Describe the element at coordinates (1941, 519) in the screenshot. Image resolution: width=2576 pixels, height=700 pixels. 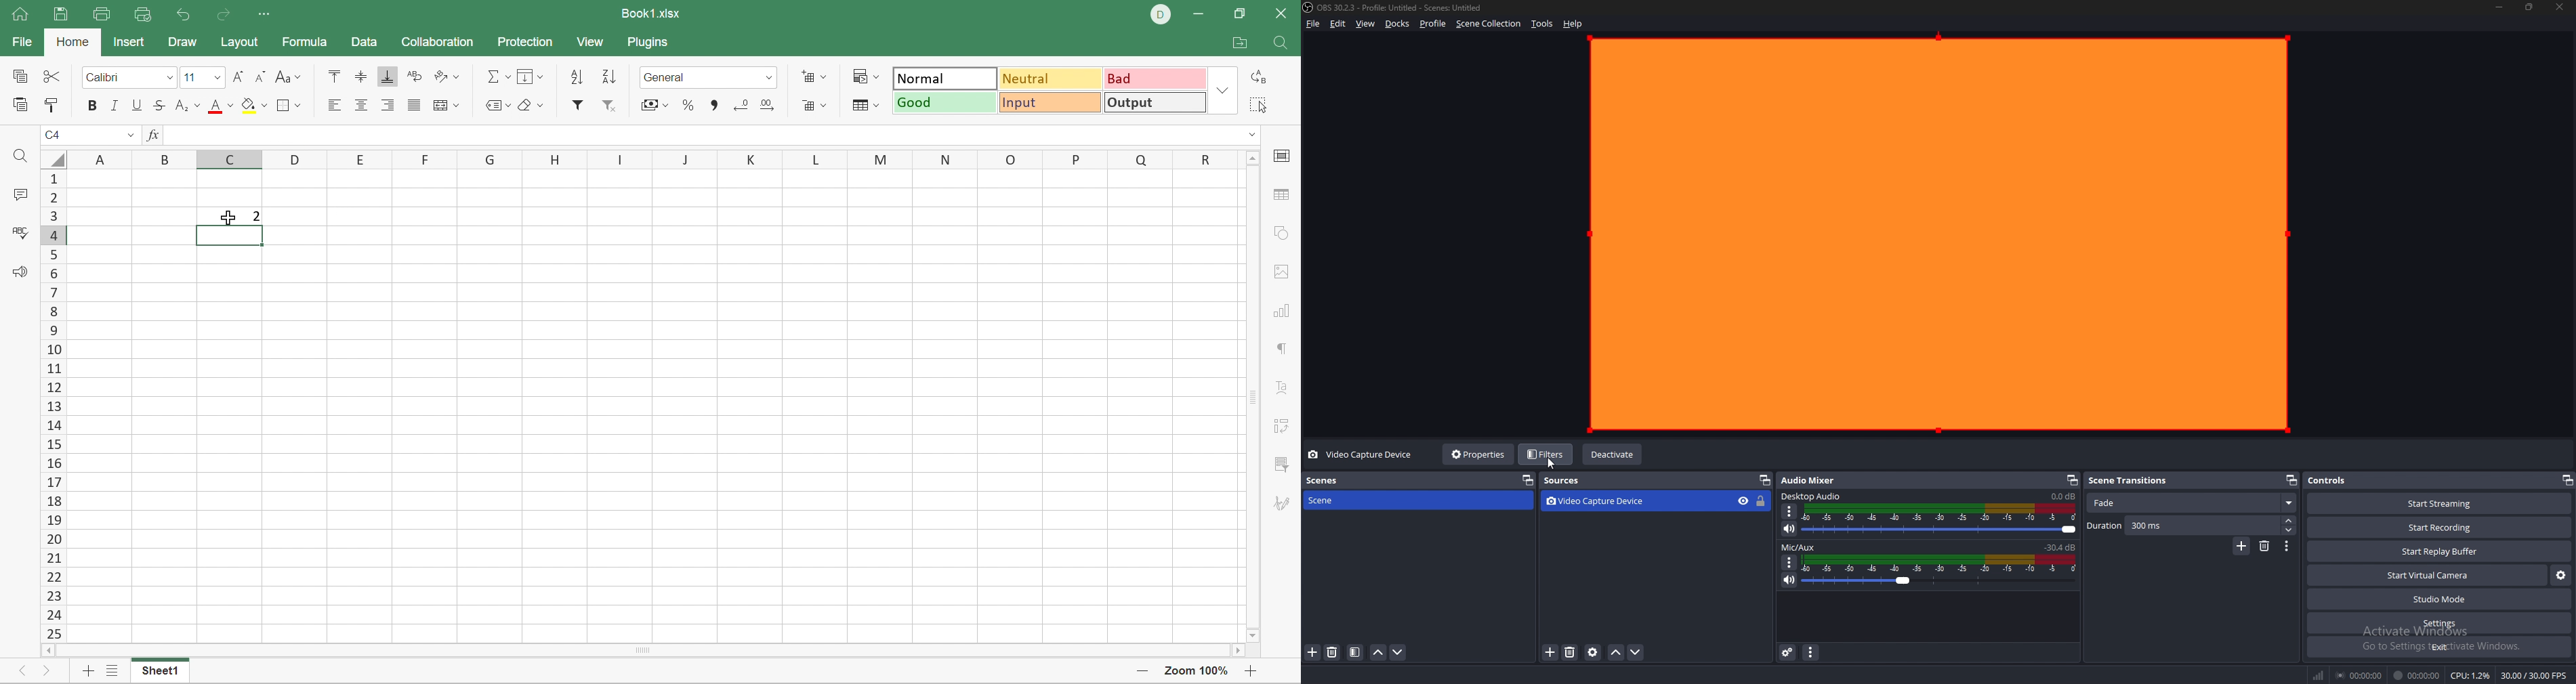
I see `volume adjust` at that location.